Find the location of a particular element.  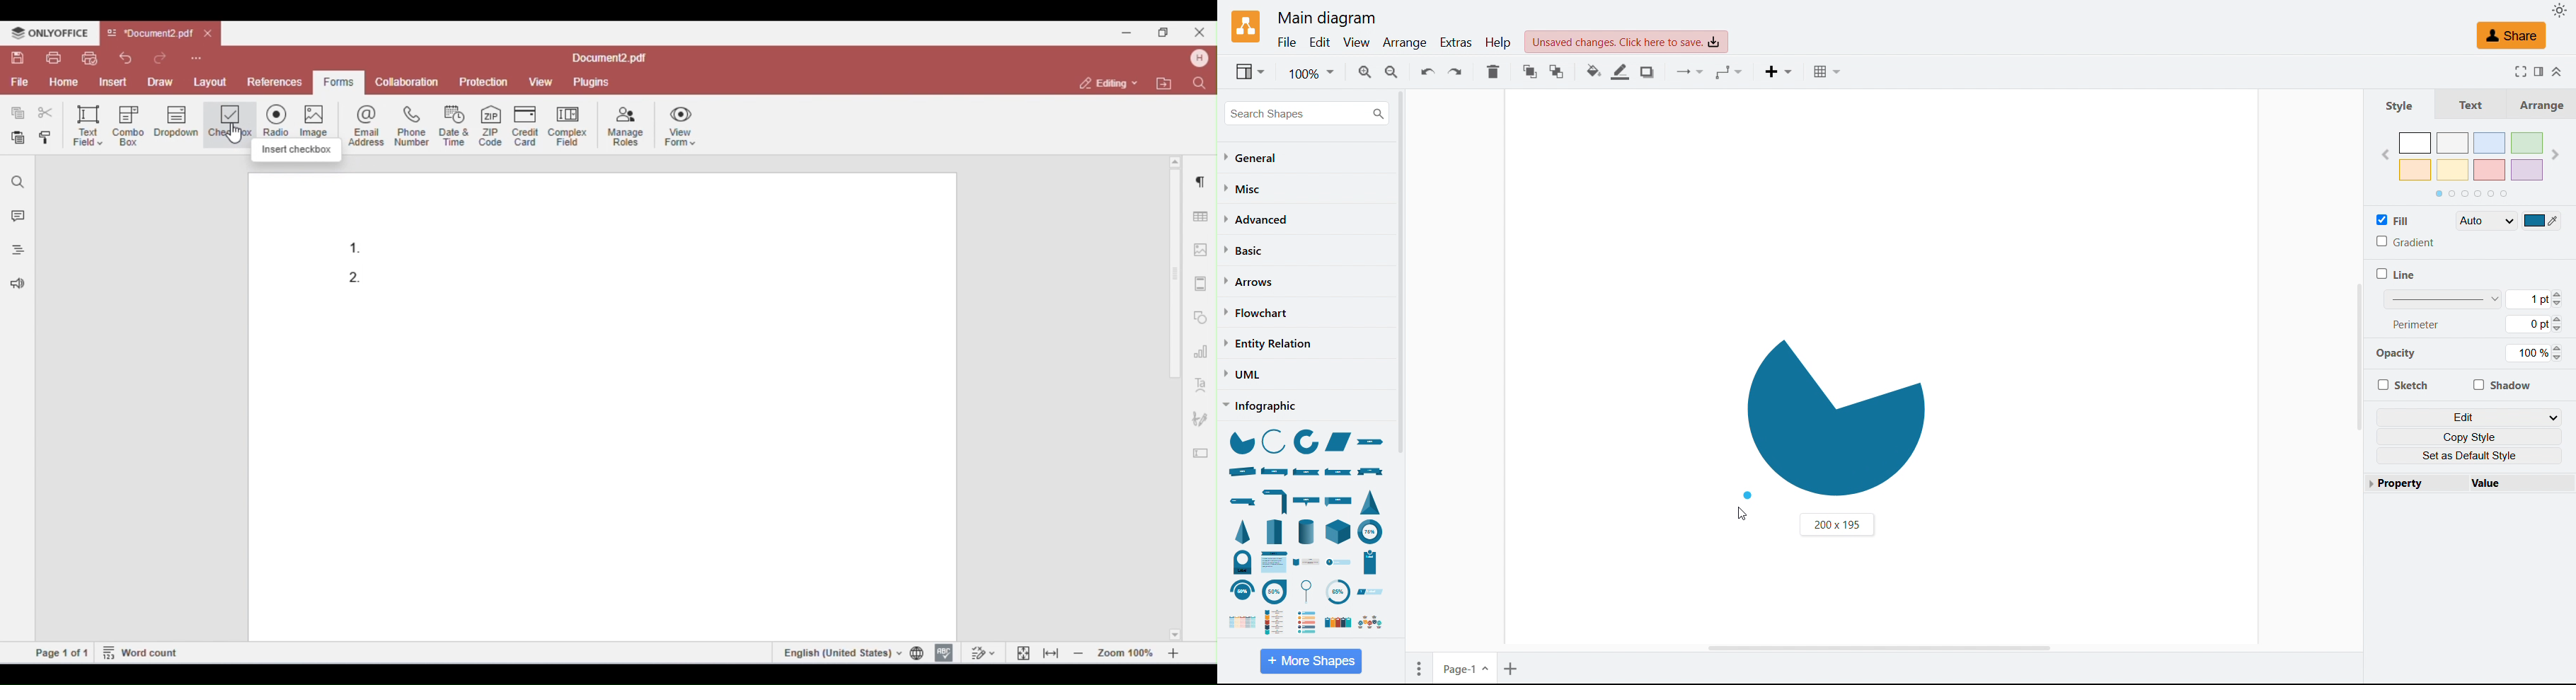

View  is located at coordinates (1357, 43).